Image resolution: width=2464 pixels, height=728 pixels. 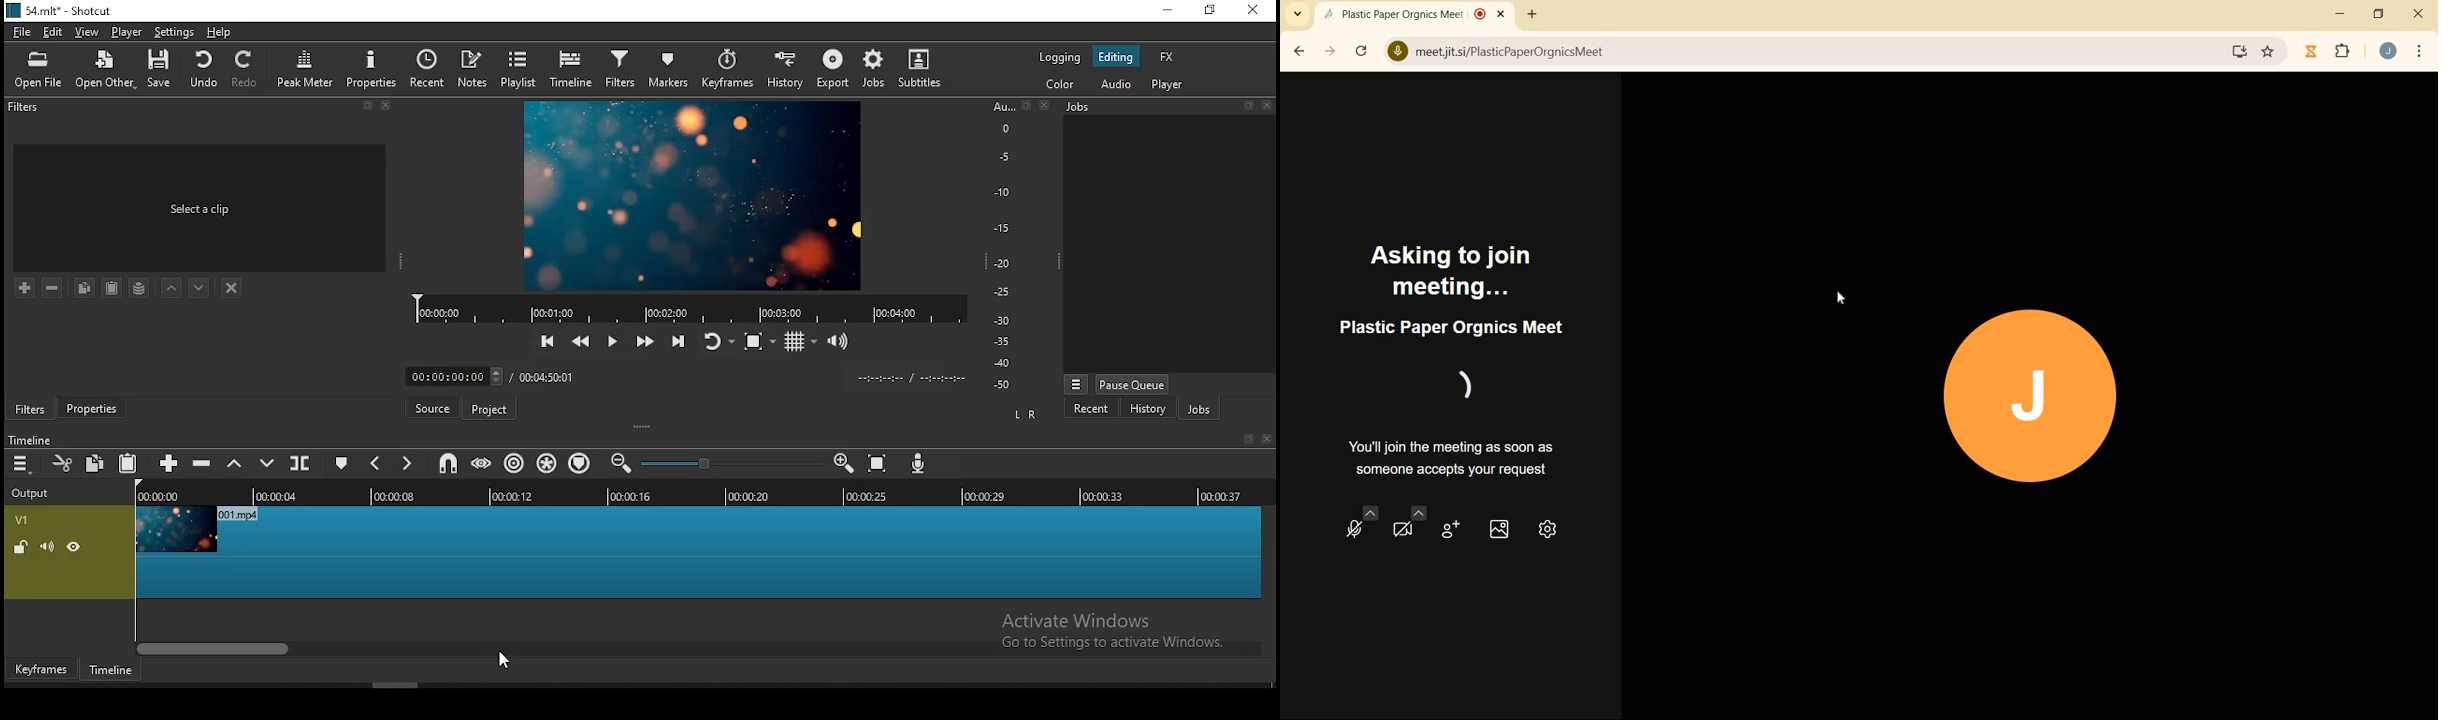 I want to click on 00:00:33, so click(x=1103, y=495).